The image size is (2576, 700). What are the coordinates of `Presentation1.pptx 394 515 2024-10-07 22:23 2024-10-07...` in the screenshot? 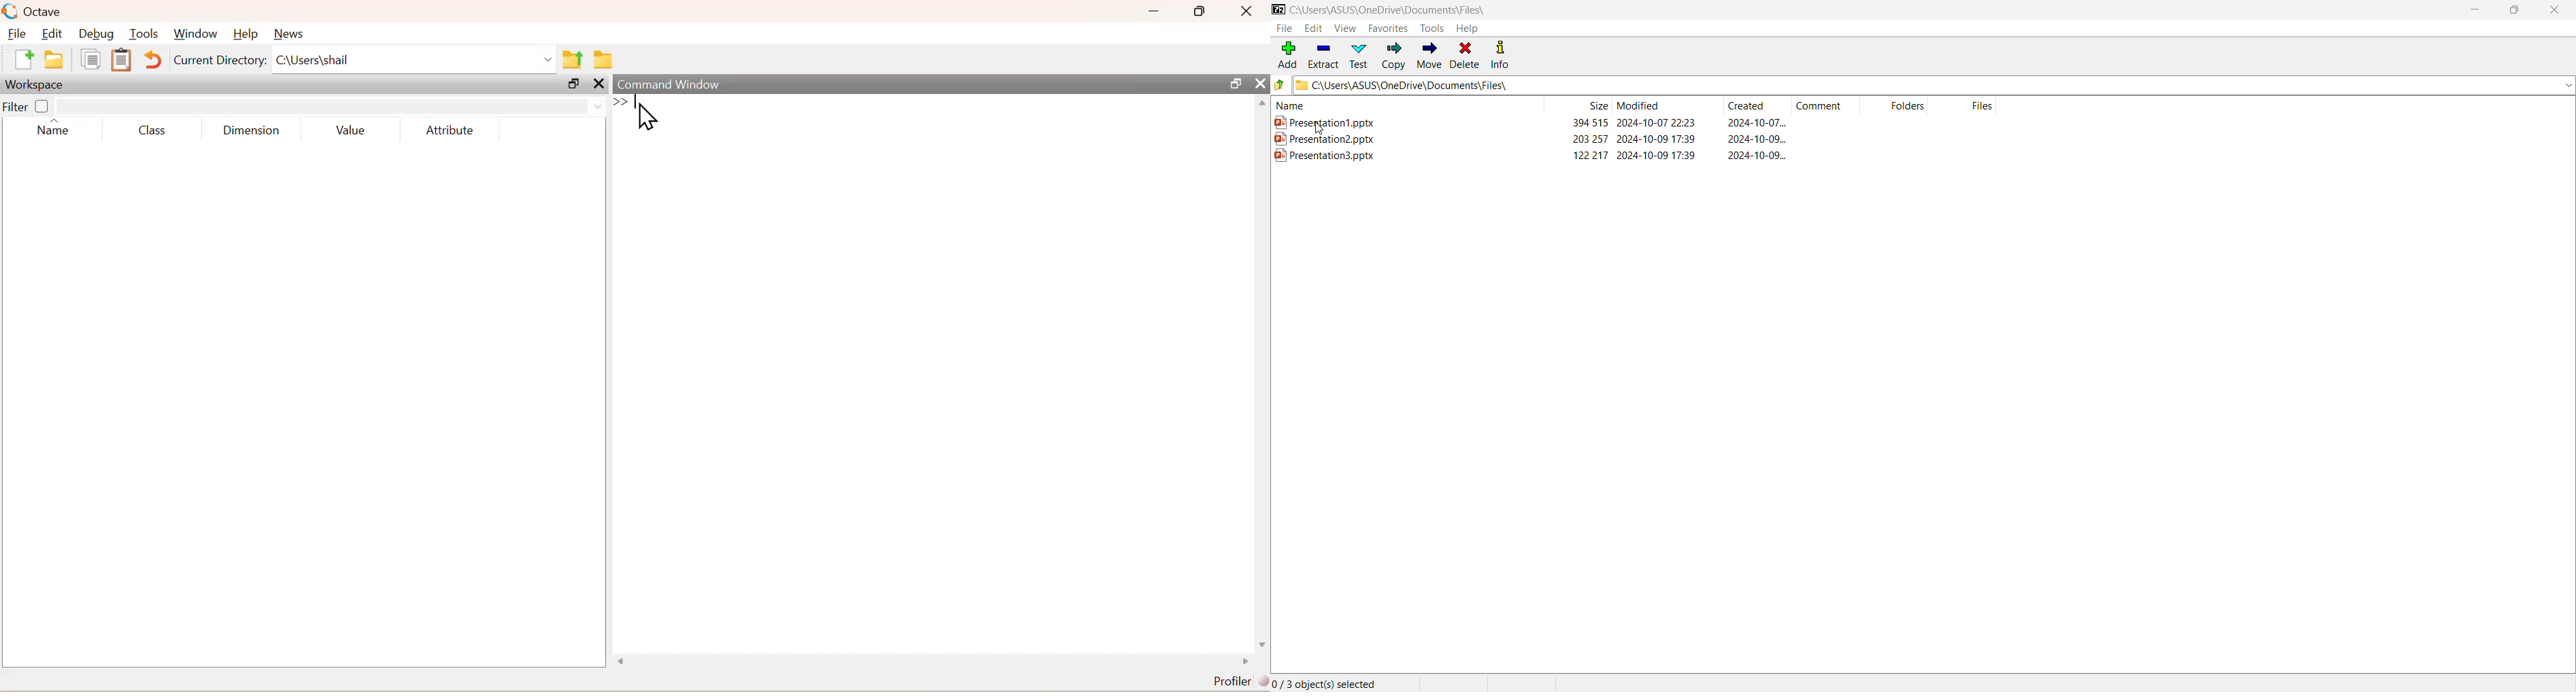 It's located at (1536, 123).